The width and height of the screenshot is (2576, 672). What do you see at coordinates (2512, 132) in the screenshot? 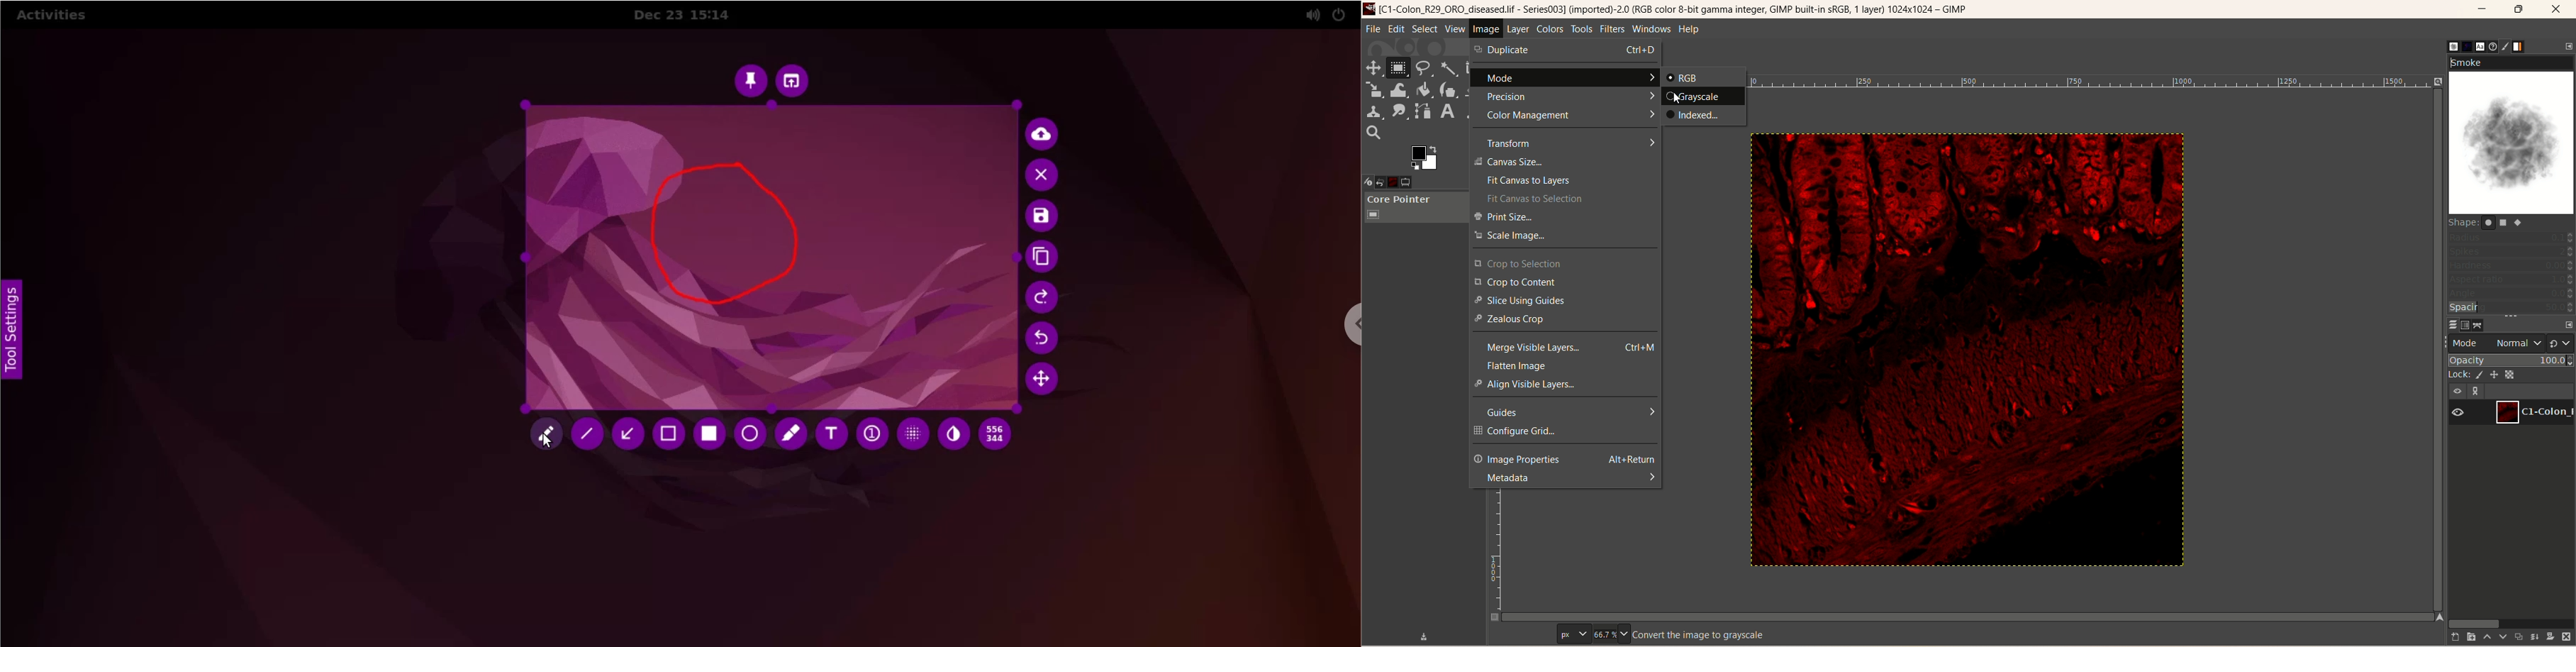
I see `smoke` at bounding box center [2512, 132].